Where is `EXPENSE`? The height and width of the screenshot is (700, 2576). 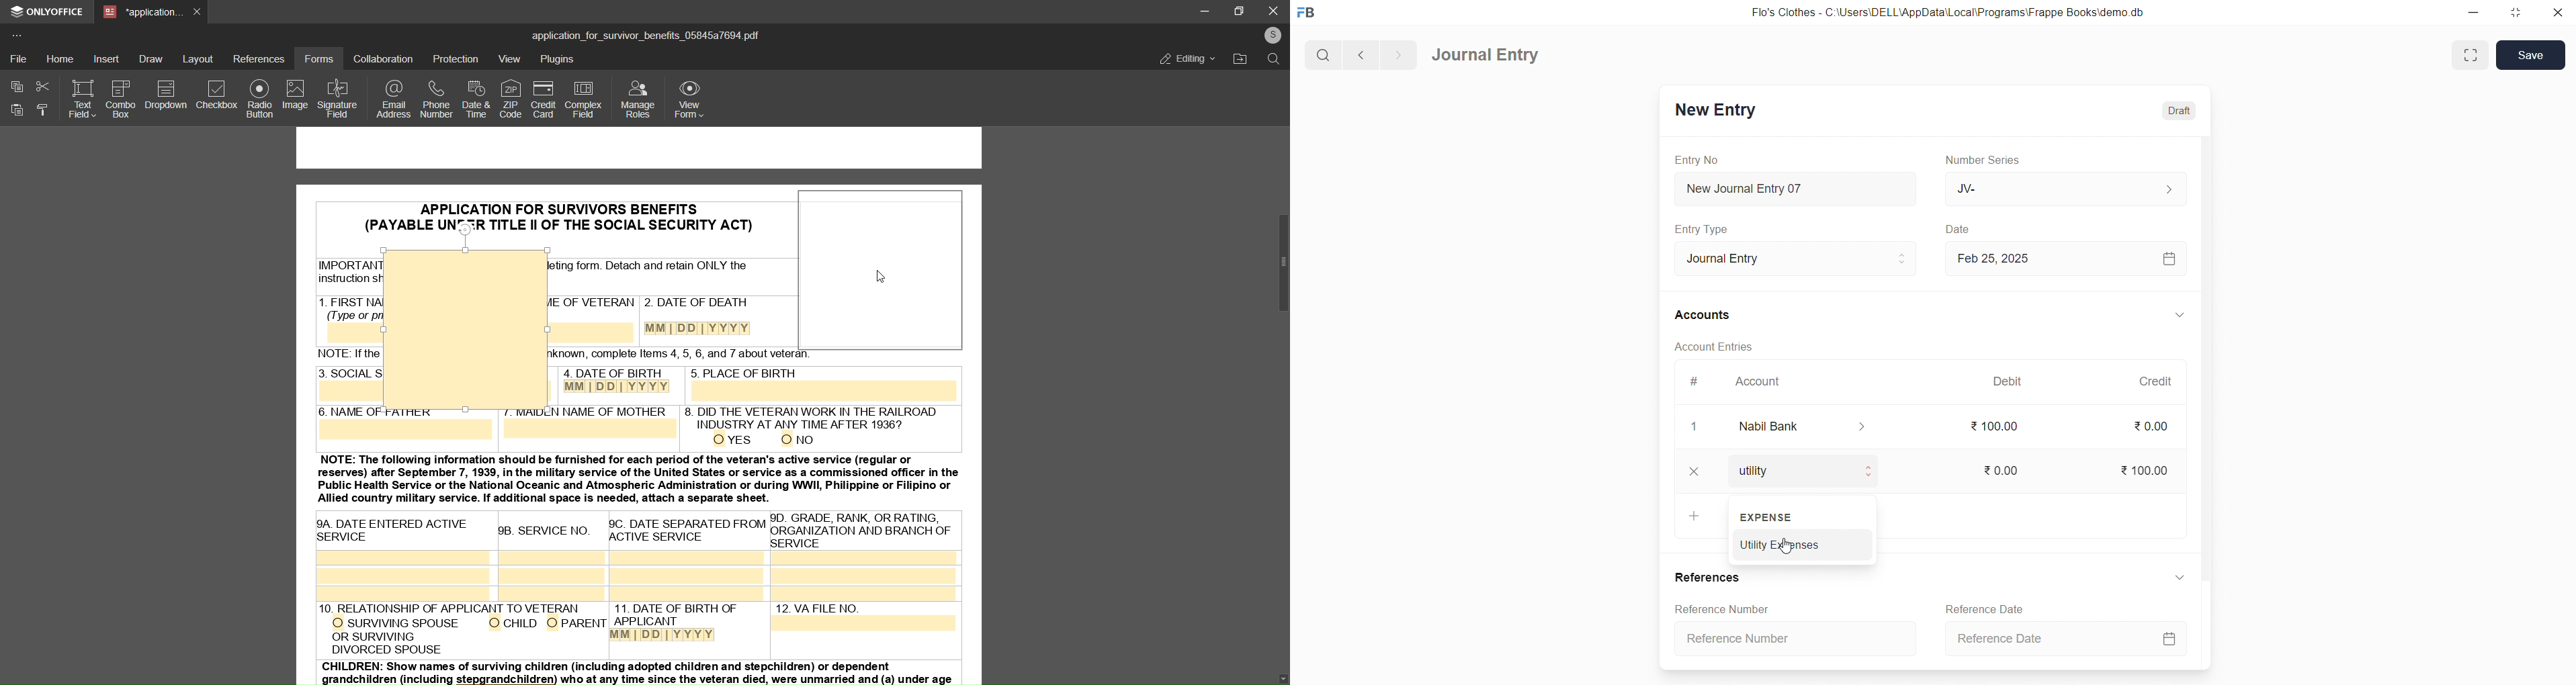
EXPENSE is located at coordinates (1769, 517).